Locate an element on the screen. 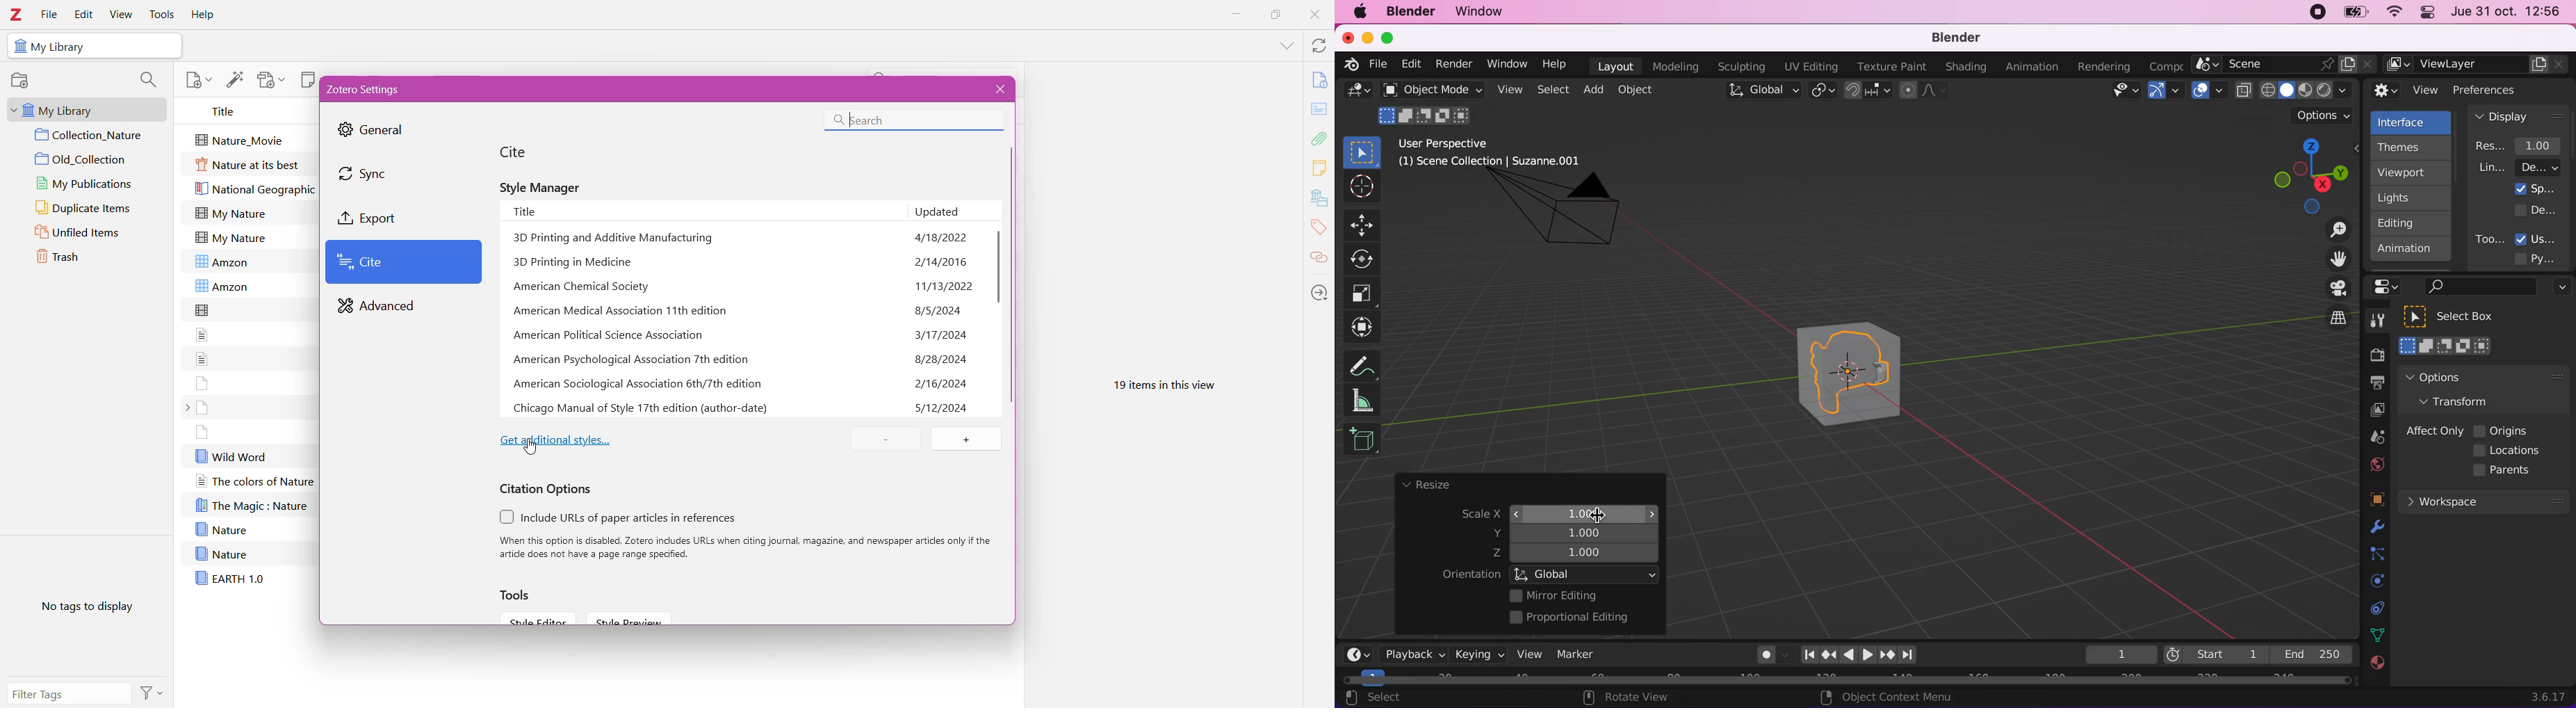  view is located at coordinates (1508, 90).